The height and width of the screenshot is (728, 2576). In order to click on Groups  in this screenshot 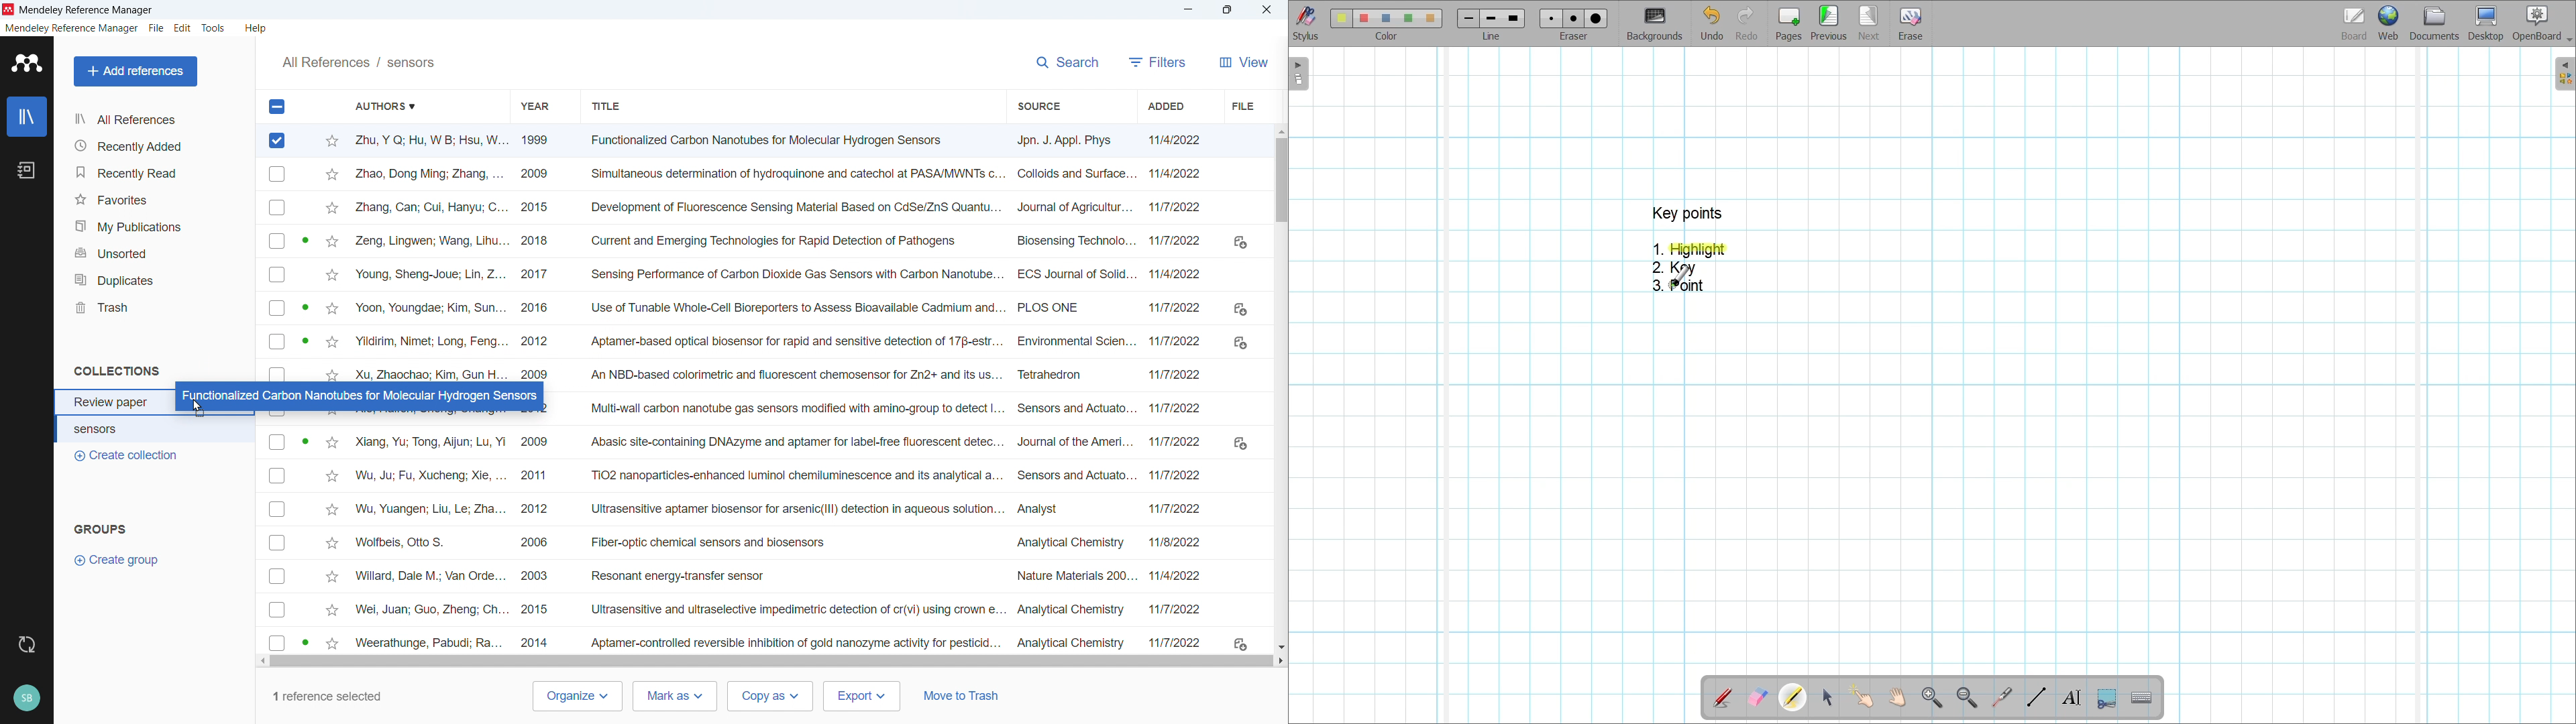, I will do `click(103, 529)`.